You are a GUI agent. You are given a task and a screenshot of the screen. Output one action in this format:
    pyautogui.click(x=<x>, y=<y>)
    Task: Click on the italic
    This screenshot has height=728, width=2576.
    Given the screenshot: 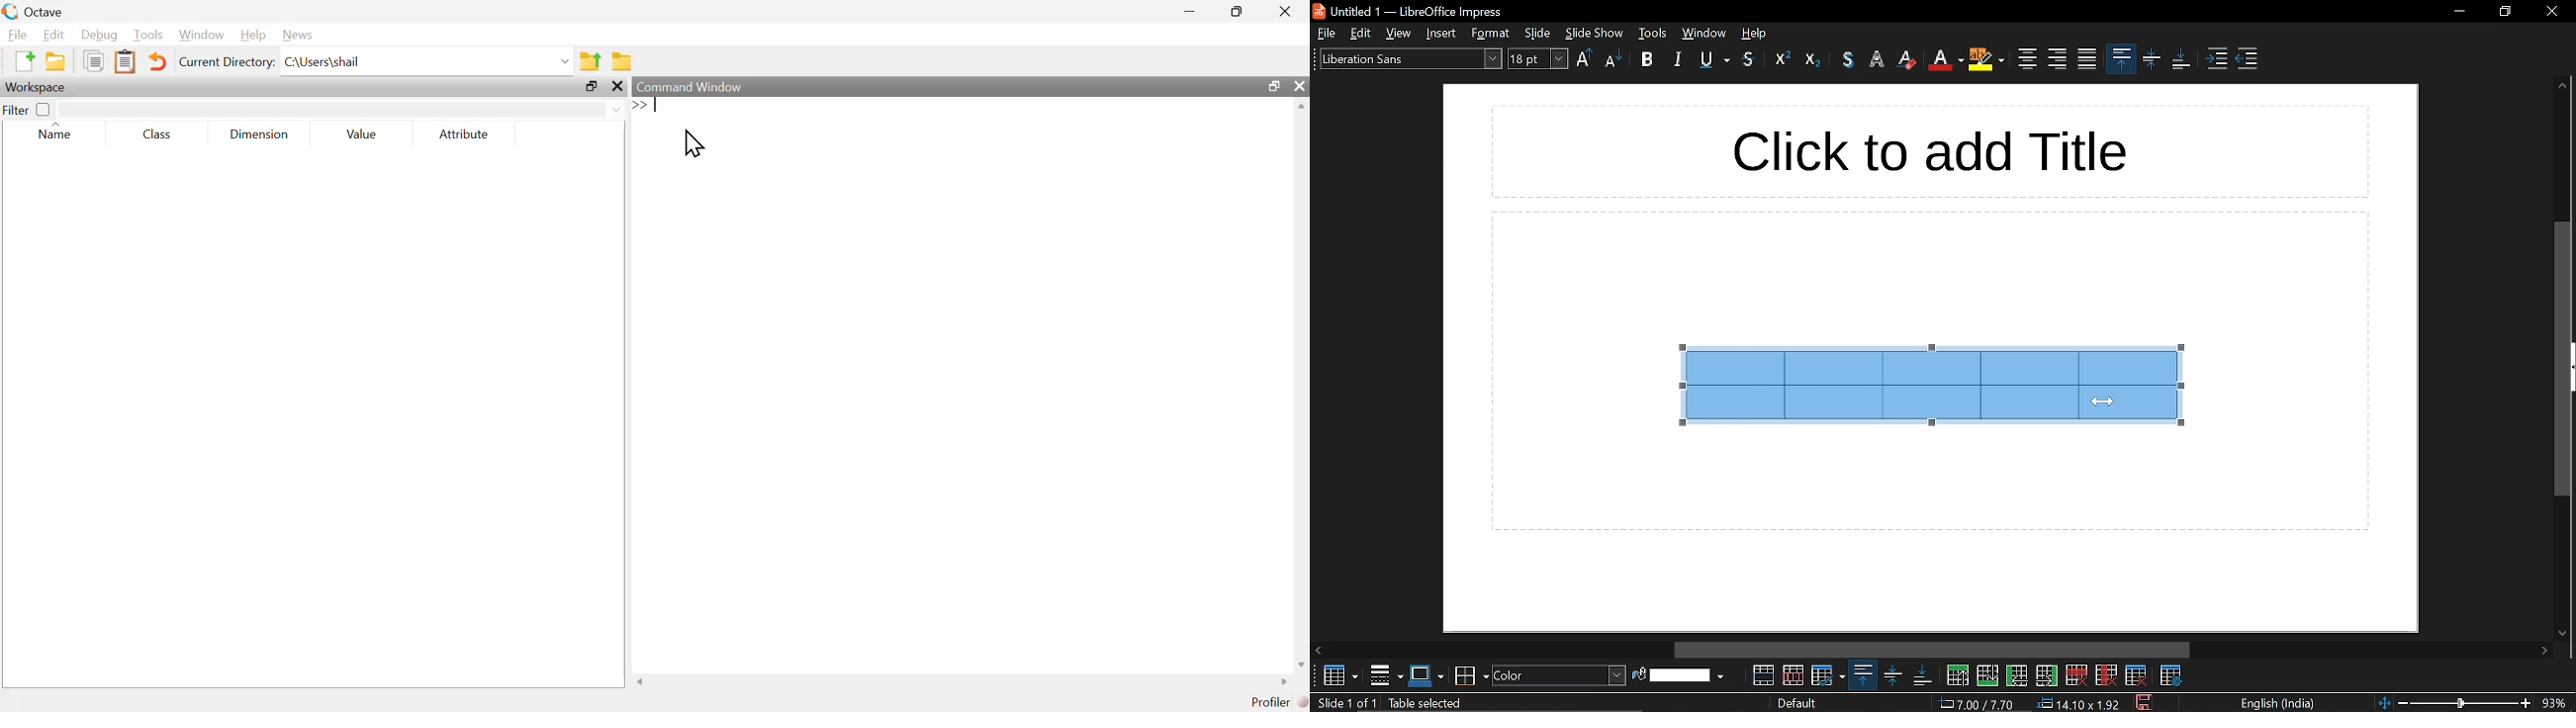 What is the action you would take?
    pyautogui.click(x=1678, y=57)
    